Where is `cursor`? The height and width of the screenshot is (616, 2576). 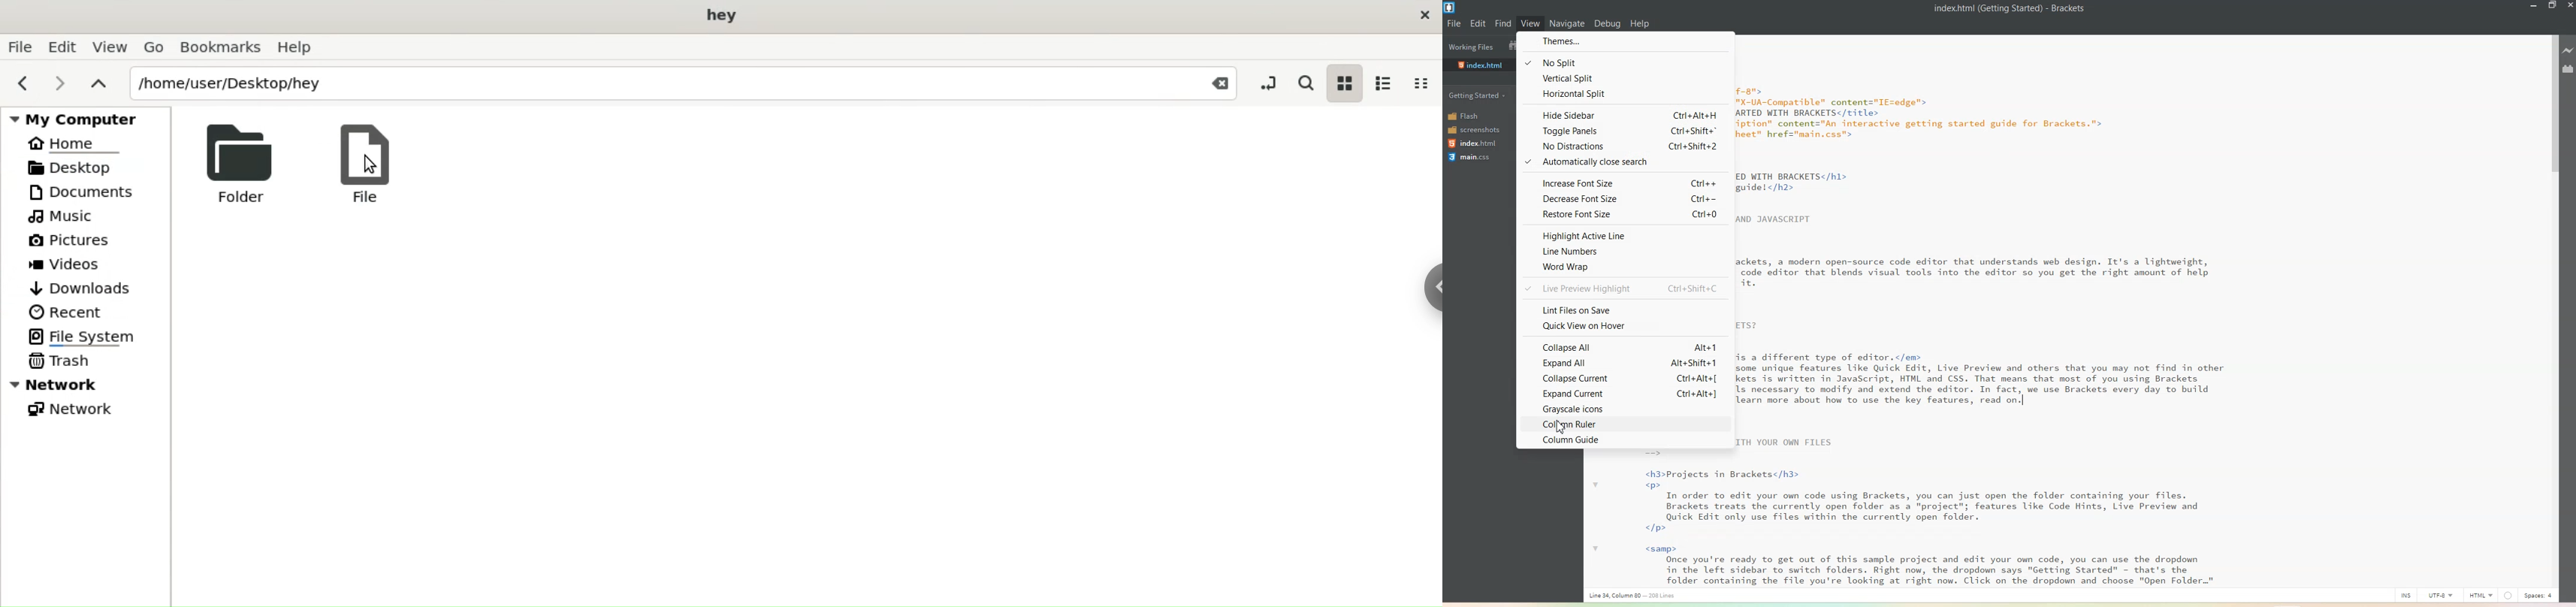 cursor is located at coordinates (1562, 426).